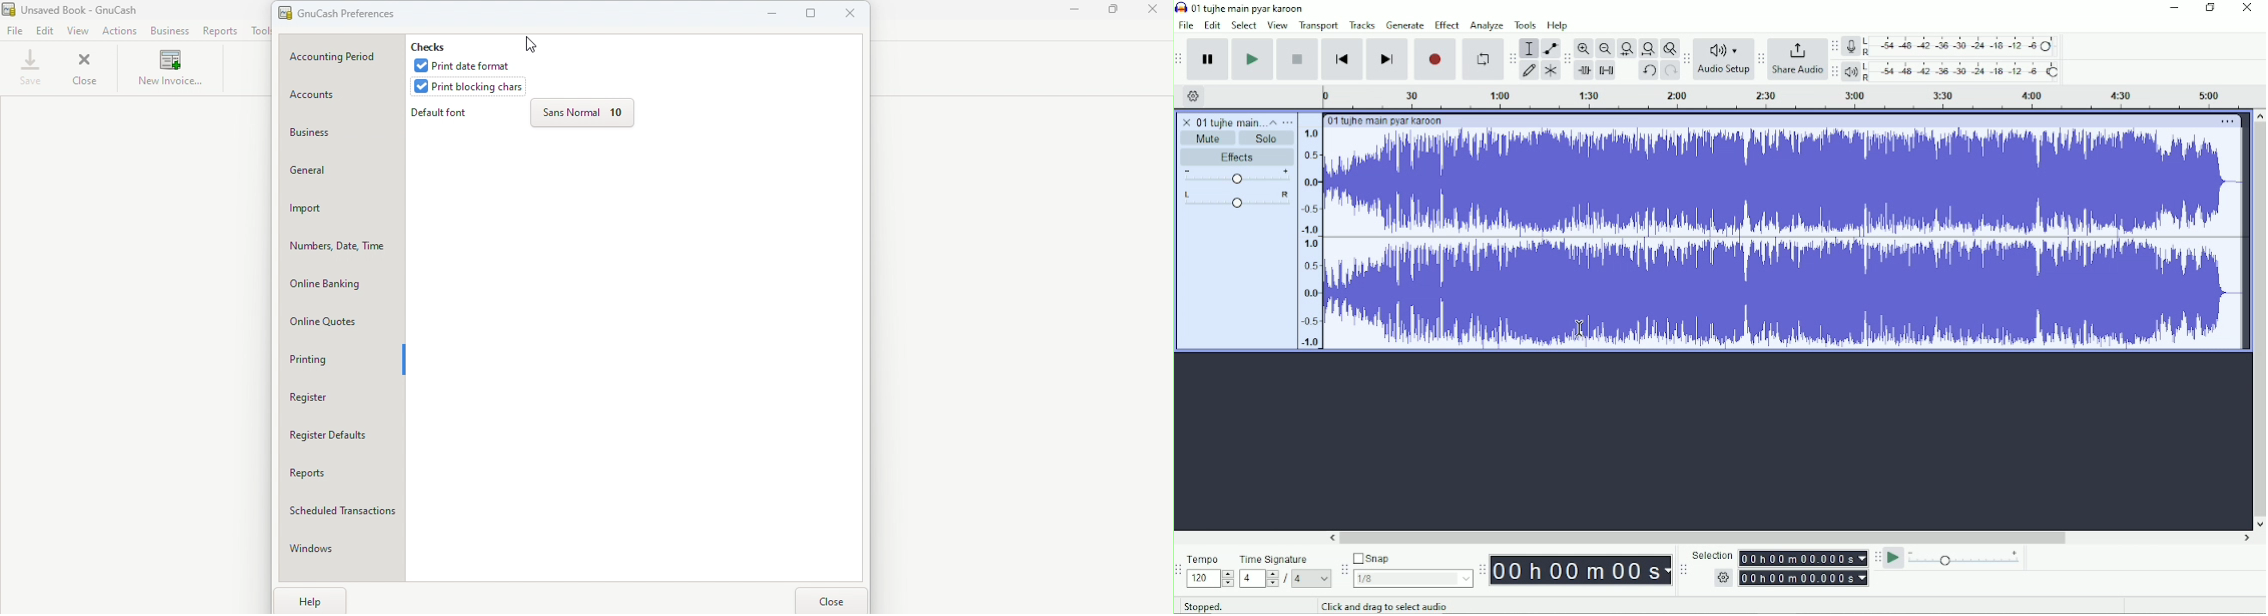 This screenshot has height=616, width=2268. Describe the element at coordinates (1208, 60) in the screenshot. I see `Pause` at that location.